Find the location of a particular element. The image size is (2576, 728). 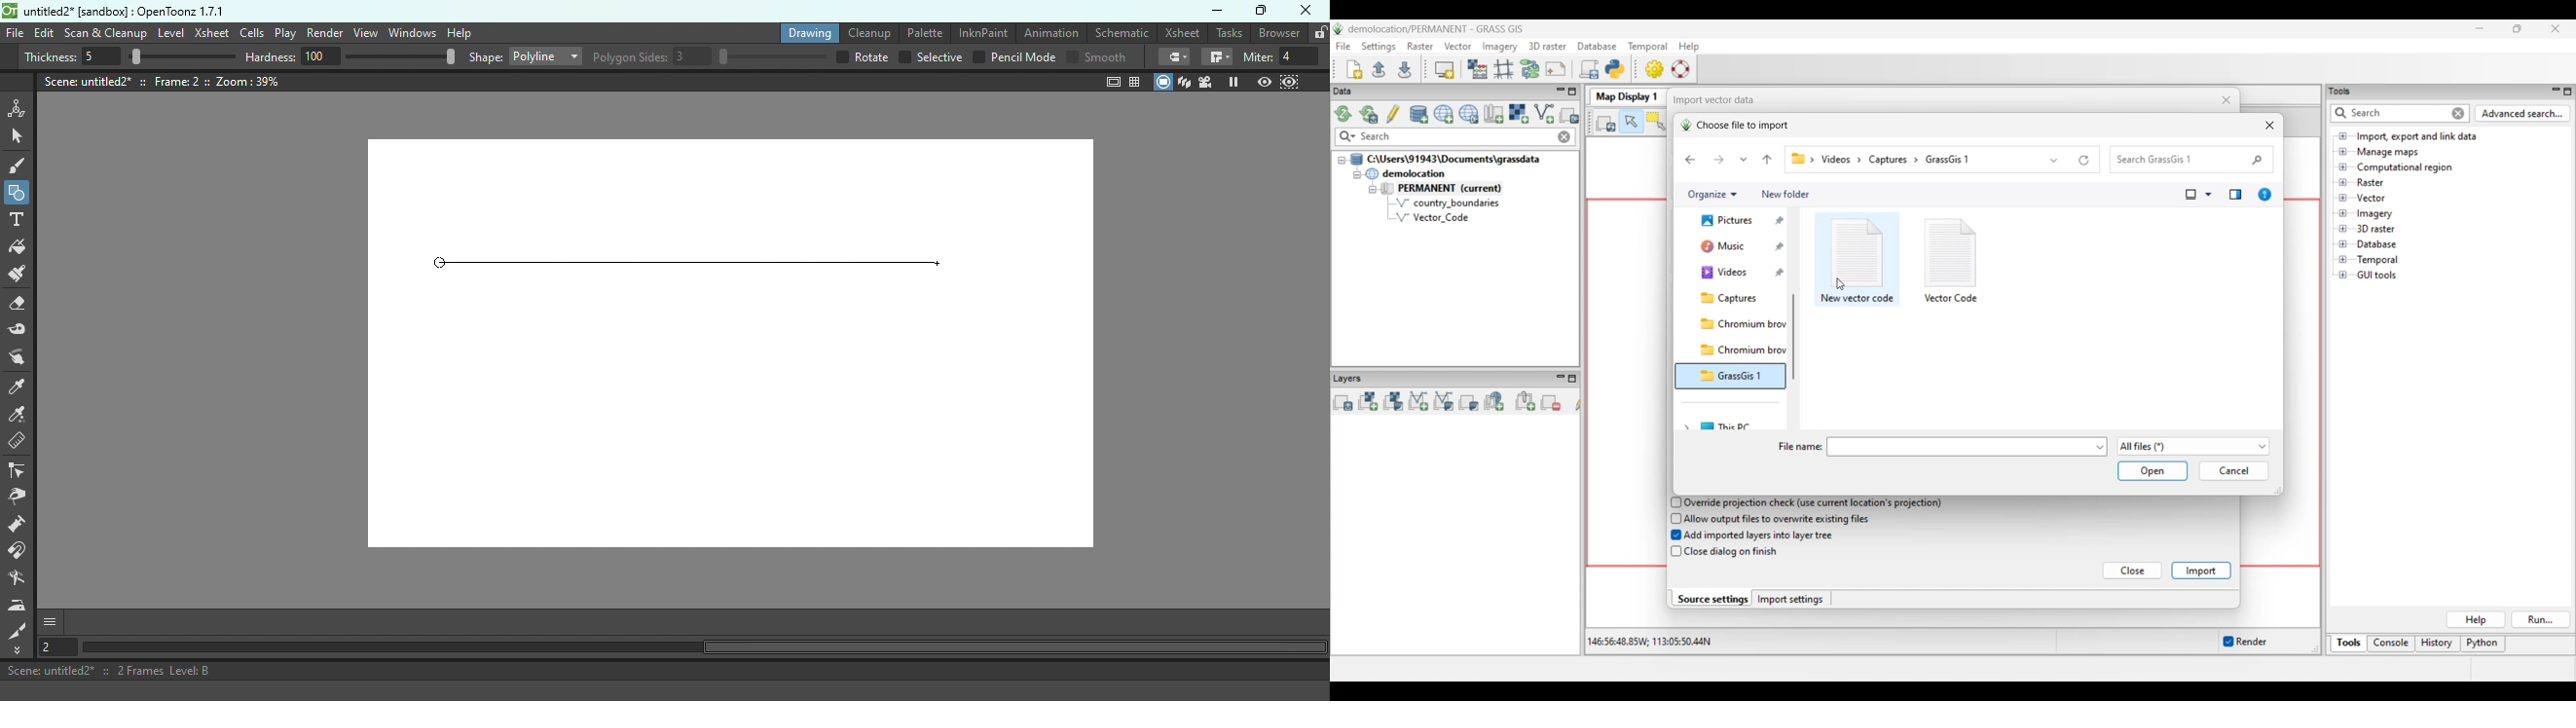

3D view is located at coordinates (1187, 83).